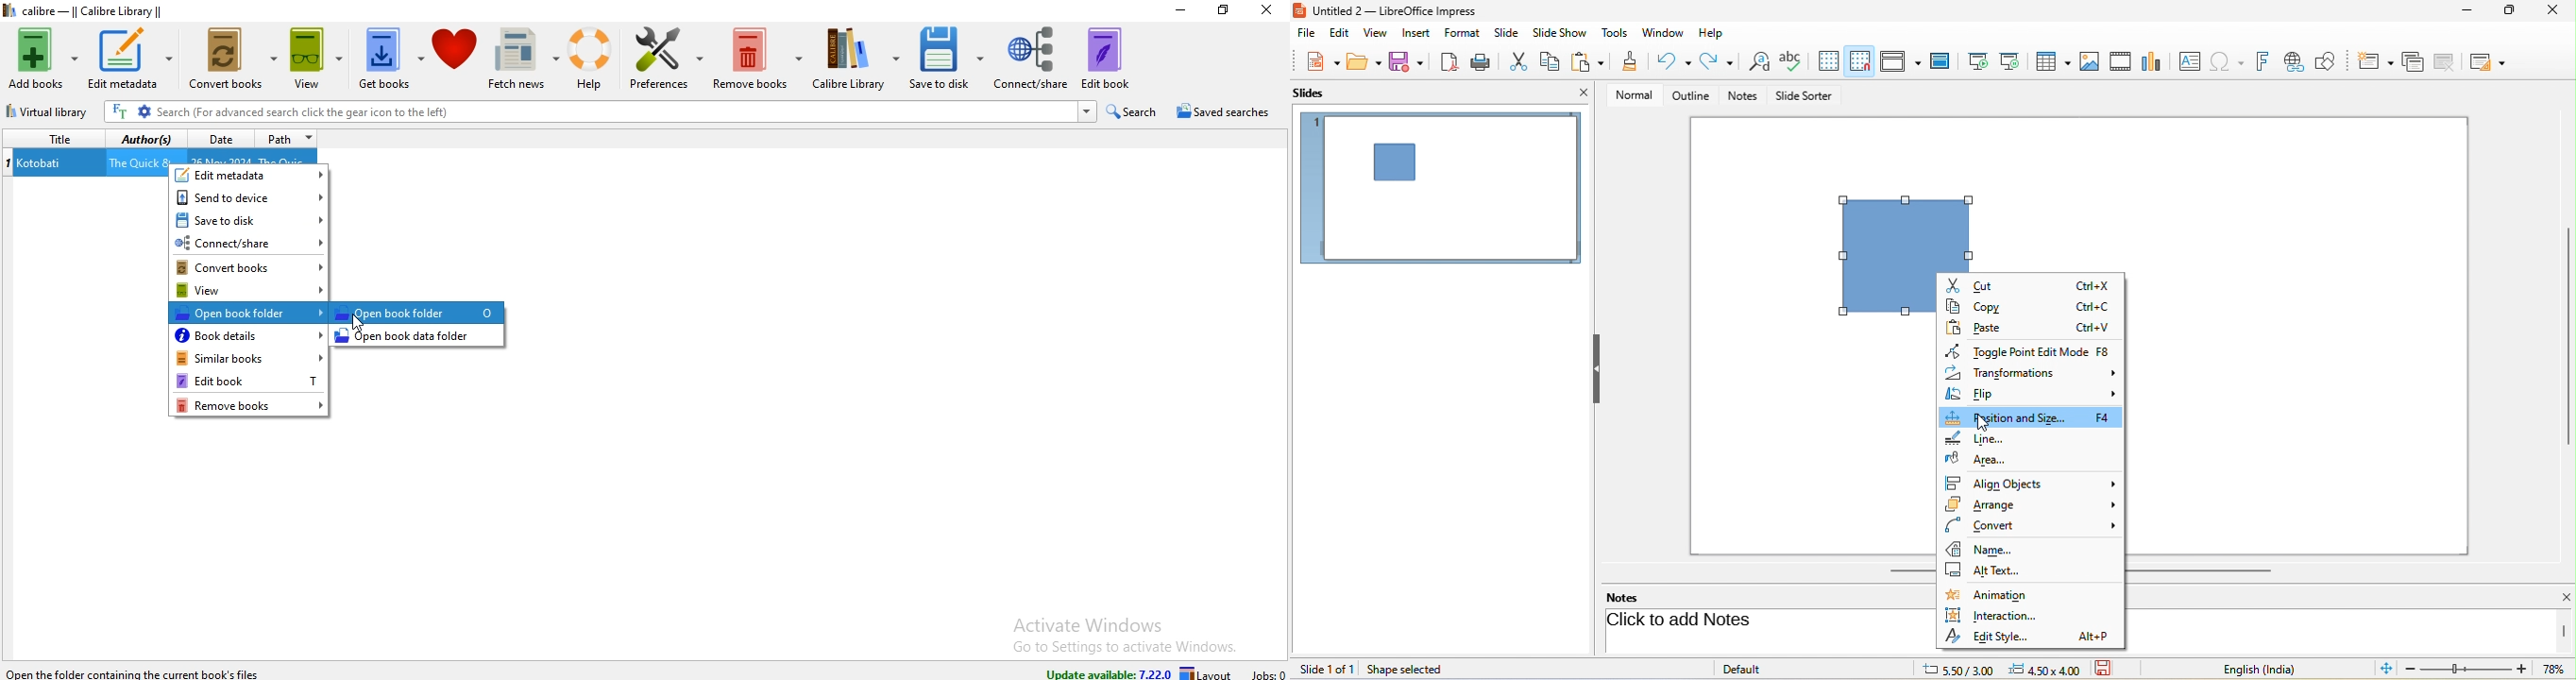 The height and width of the screenshot is (700, 2576). I want to click on edit metadata, so click(252, 174).